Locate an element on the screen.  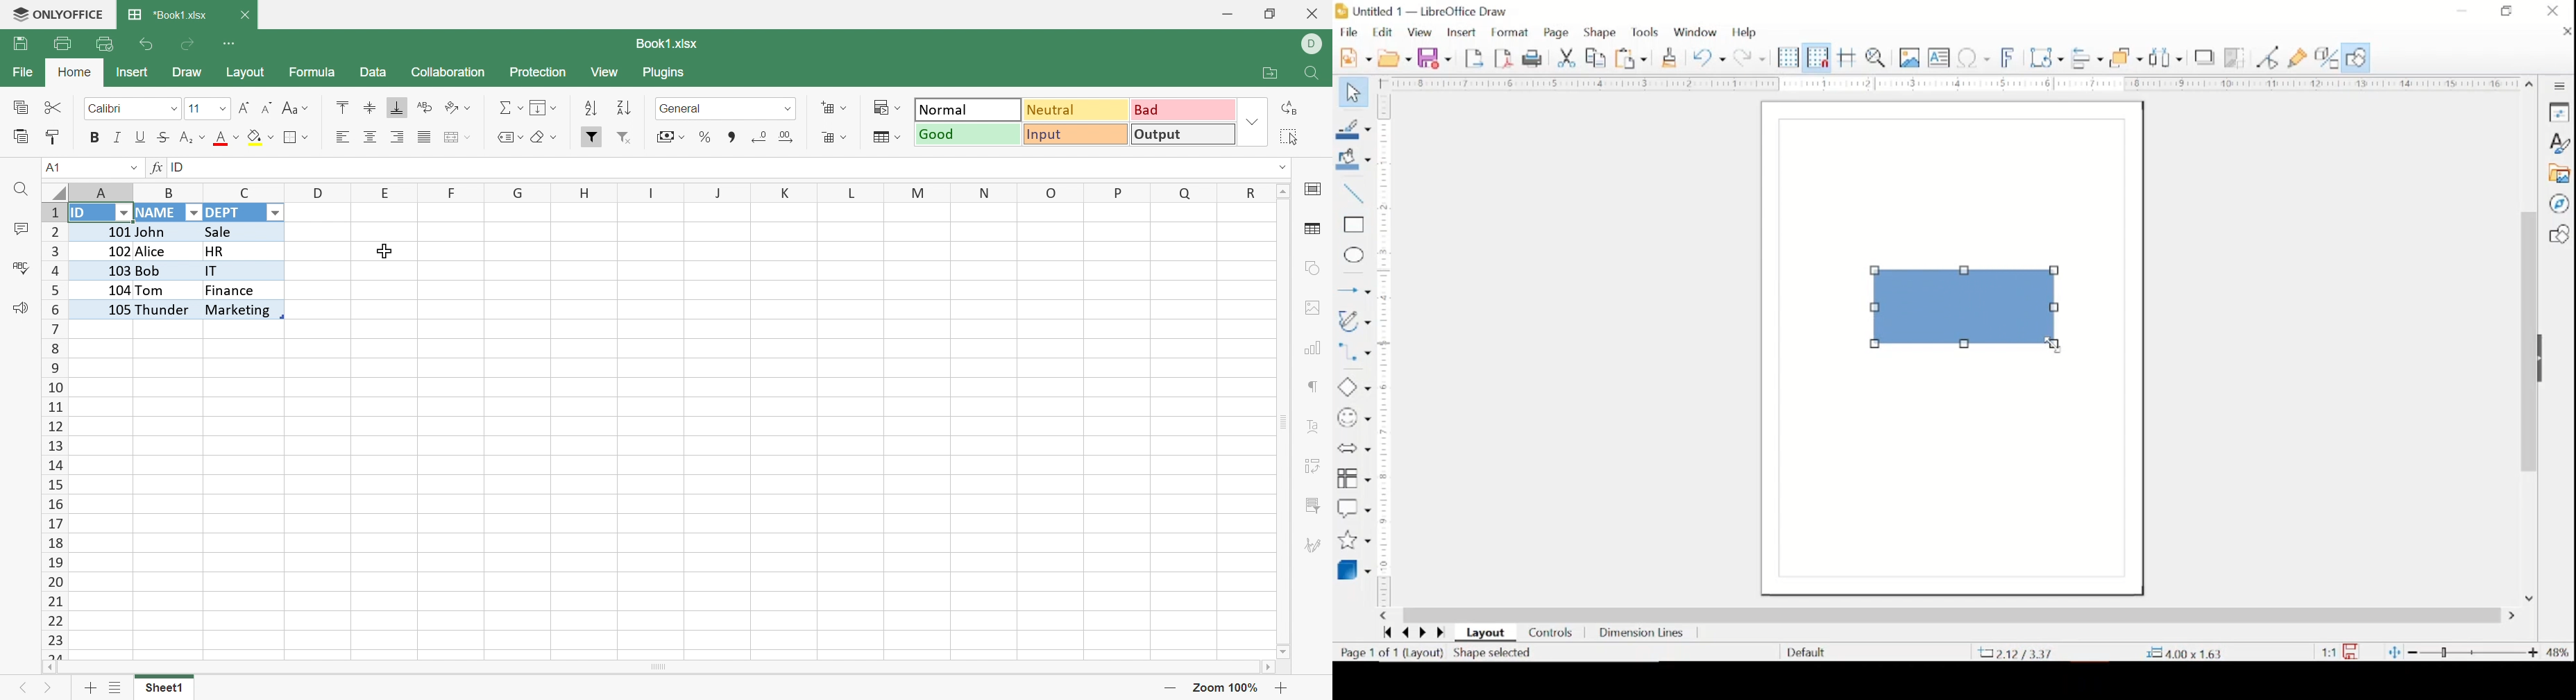
Add sheet is located at coordinates (93, 688).